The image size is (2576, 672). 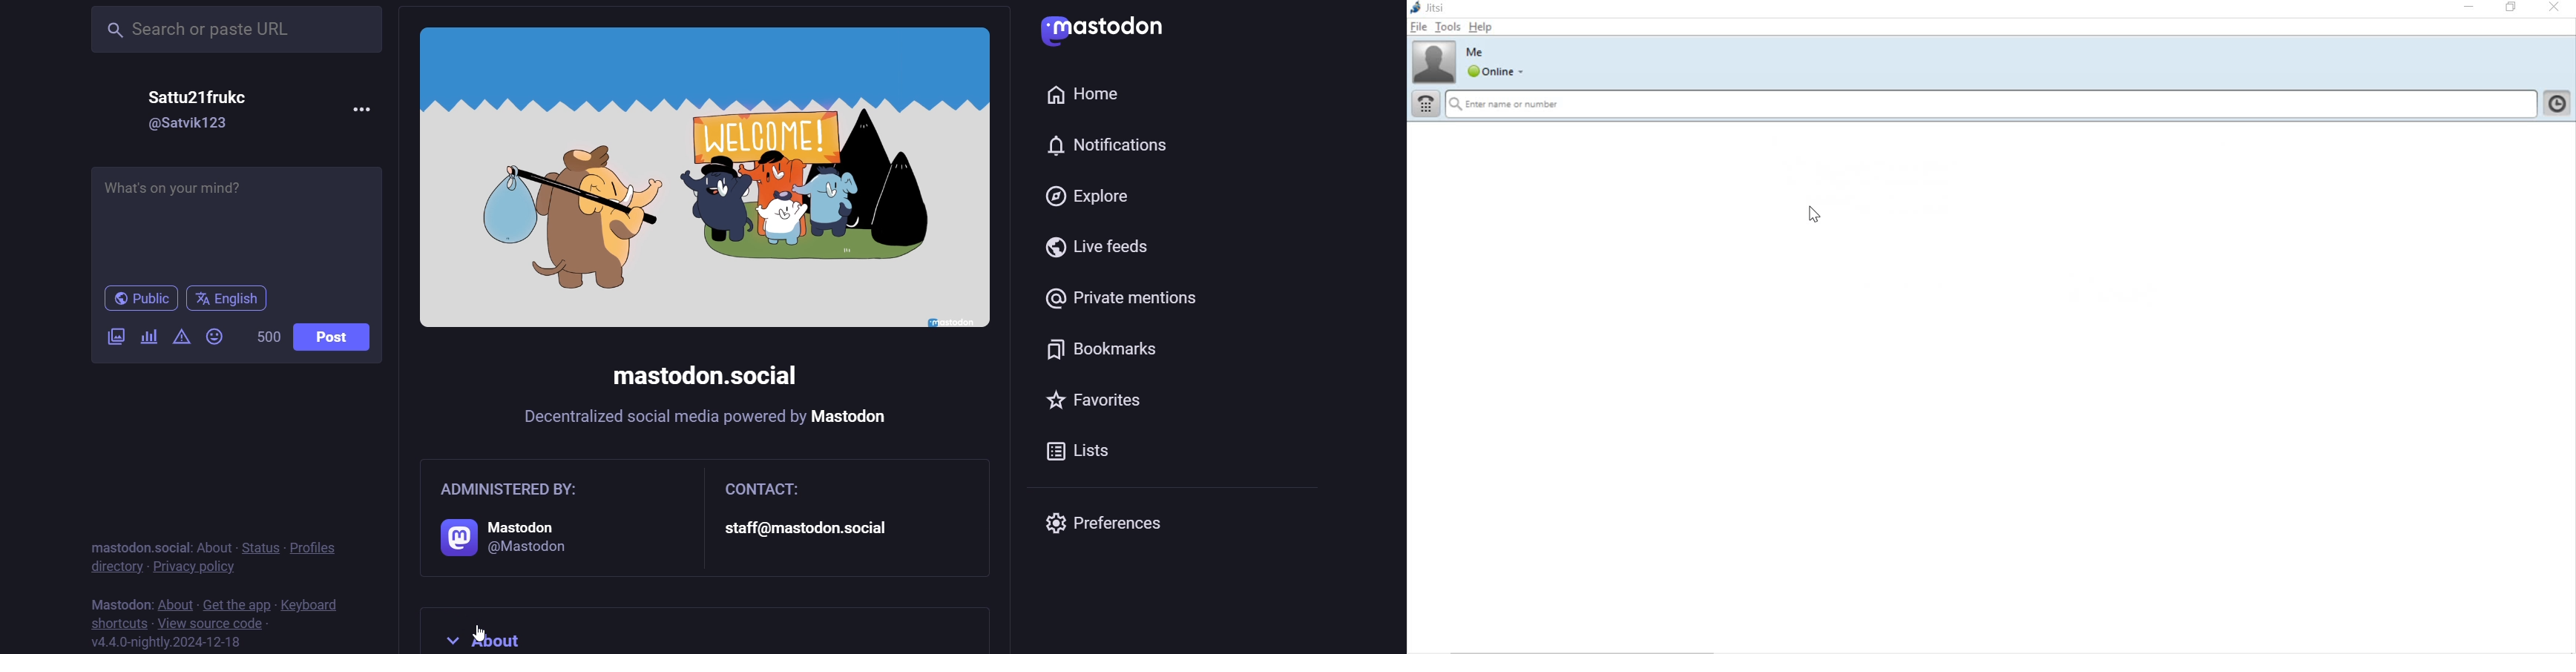 I want to click on bookmark, so click(x=1107, y=353).